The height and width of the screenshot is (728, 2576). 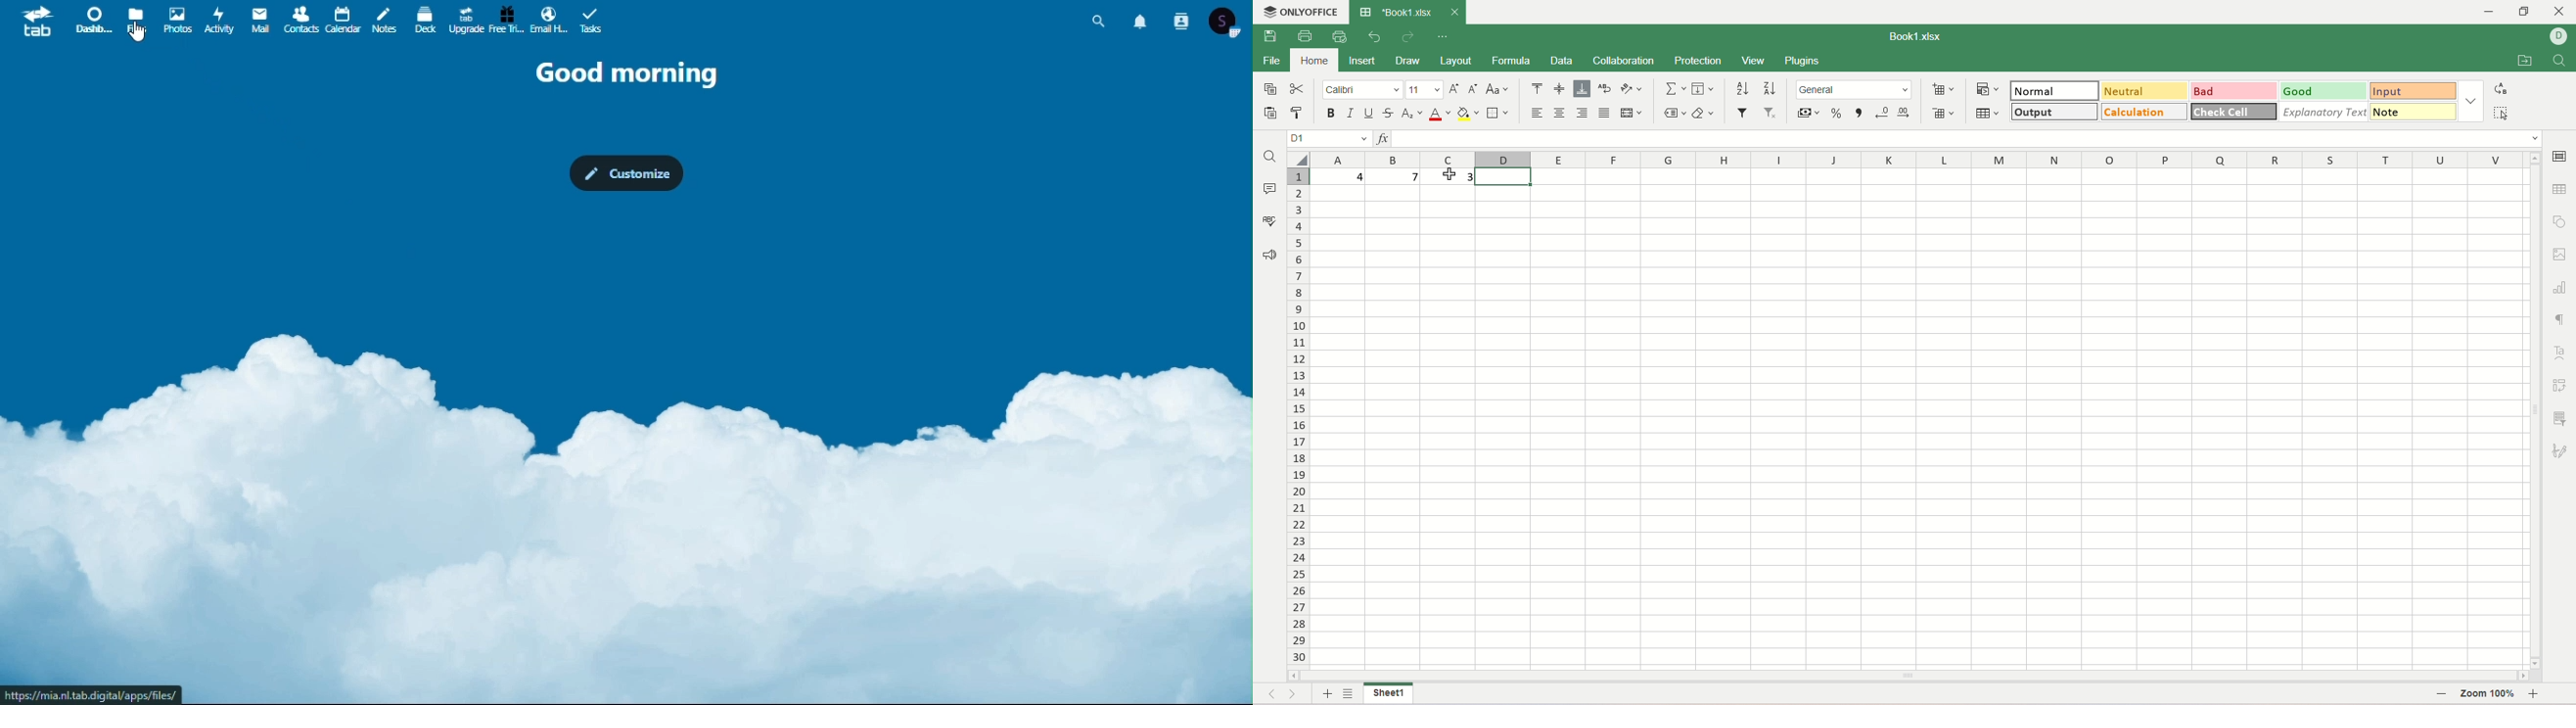 I want to click on Book1.xlsx, so click(x=1918, y=37).